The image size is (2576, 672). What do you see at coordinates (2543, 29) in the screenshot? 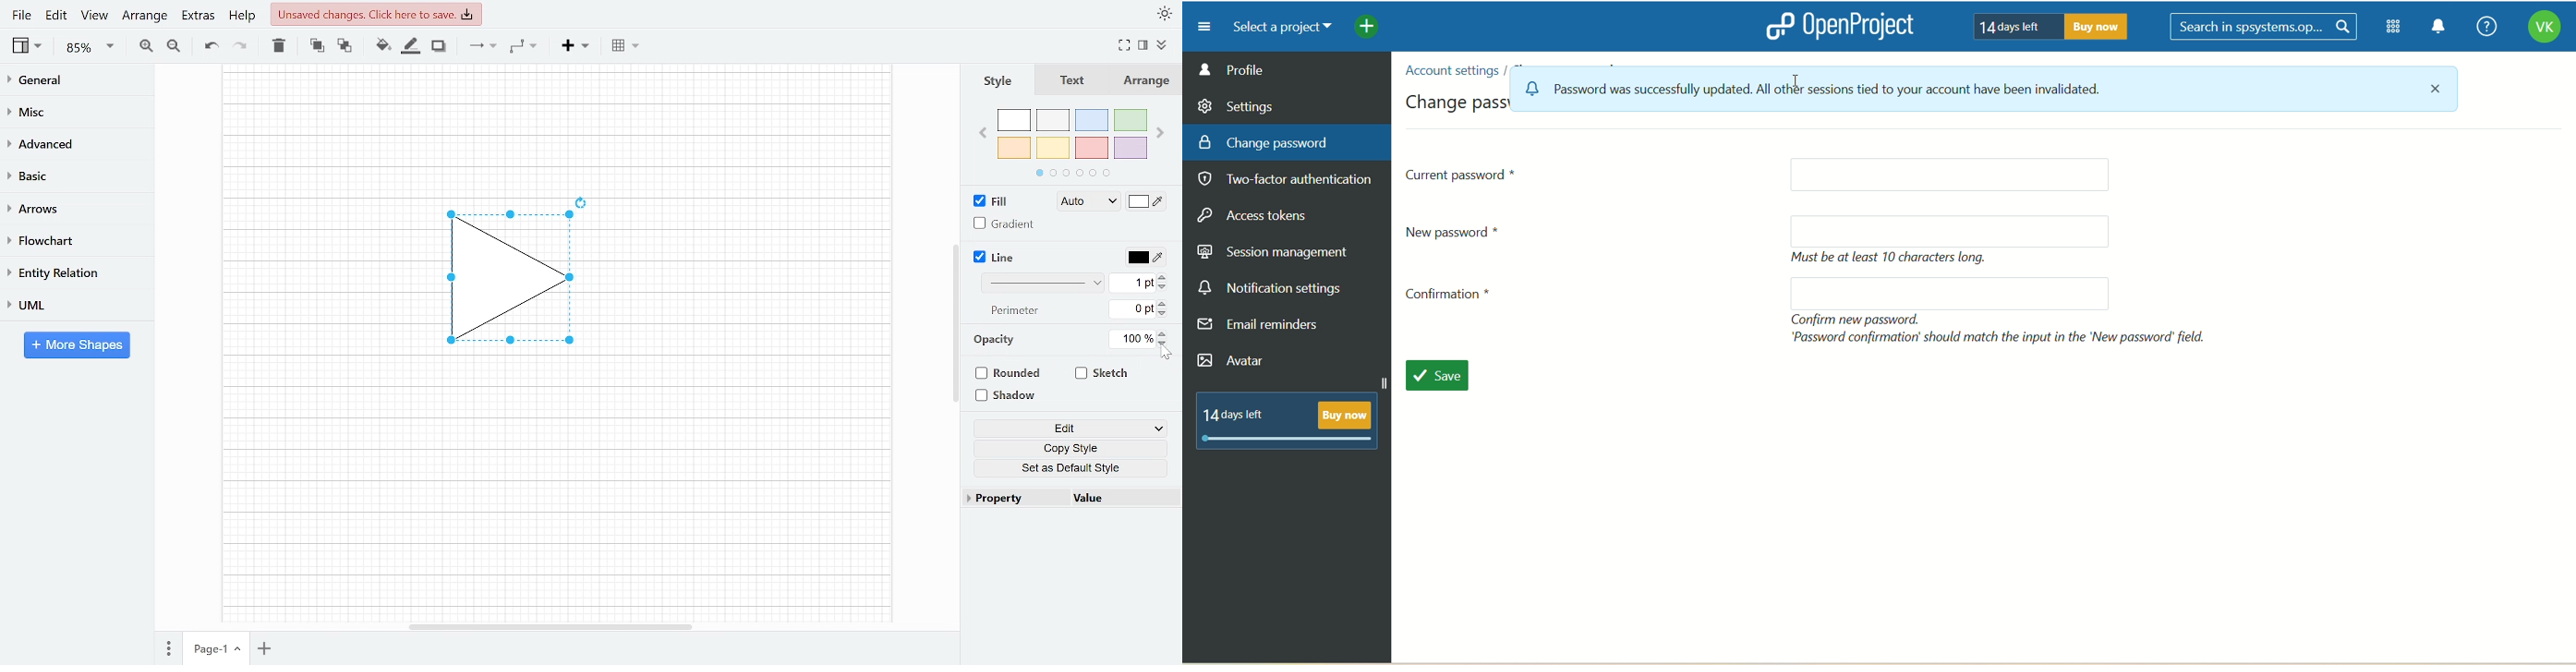
I see `account` at bounding box center [2543, 29].